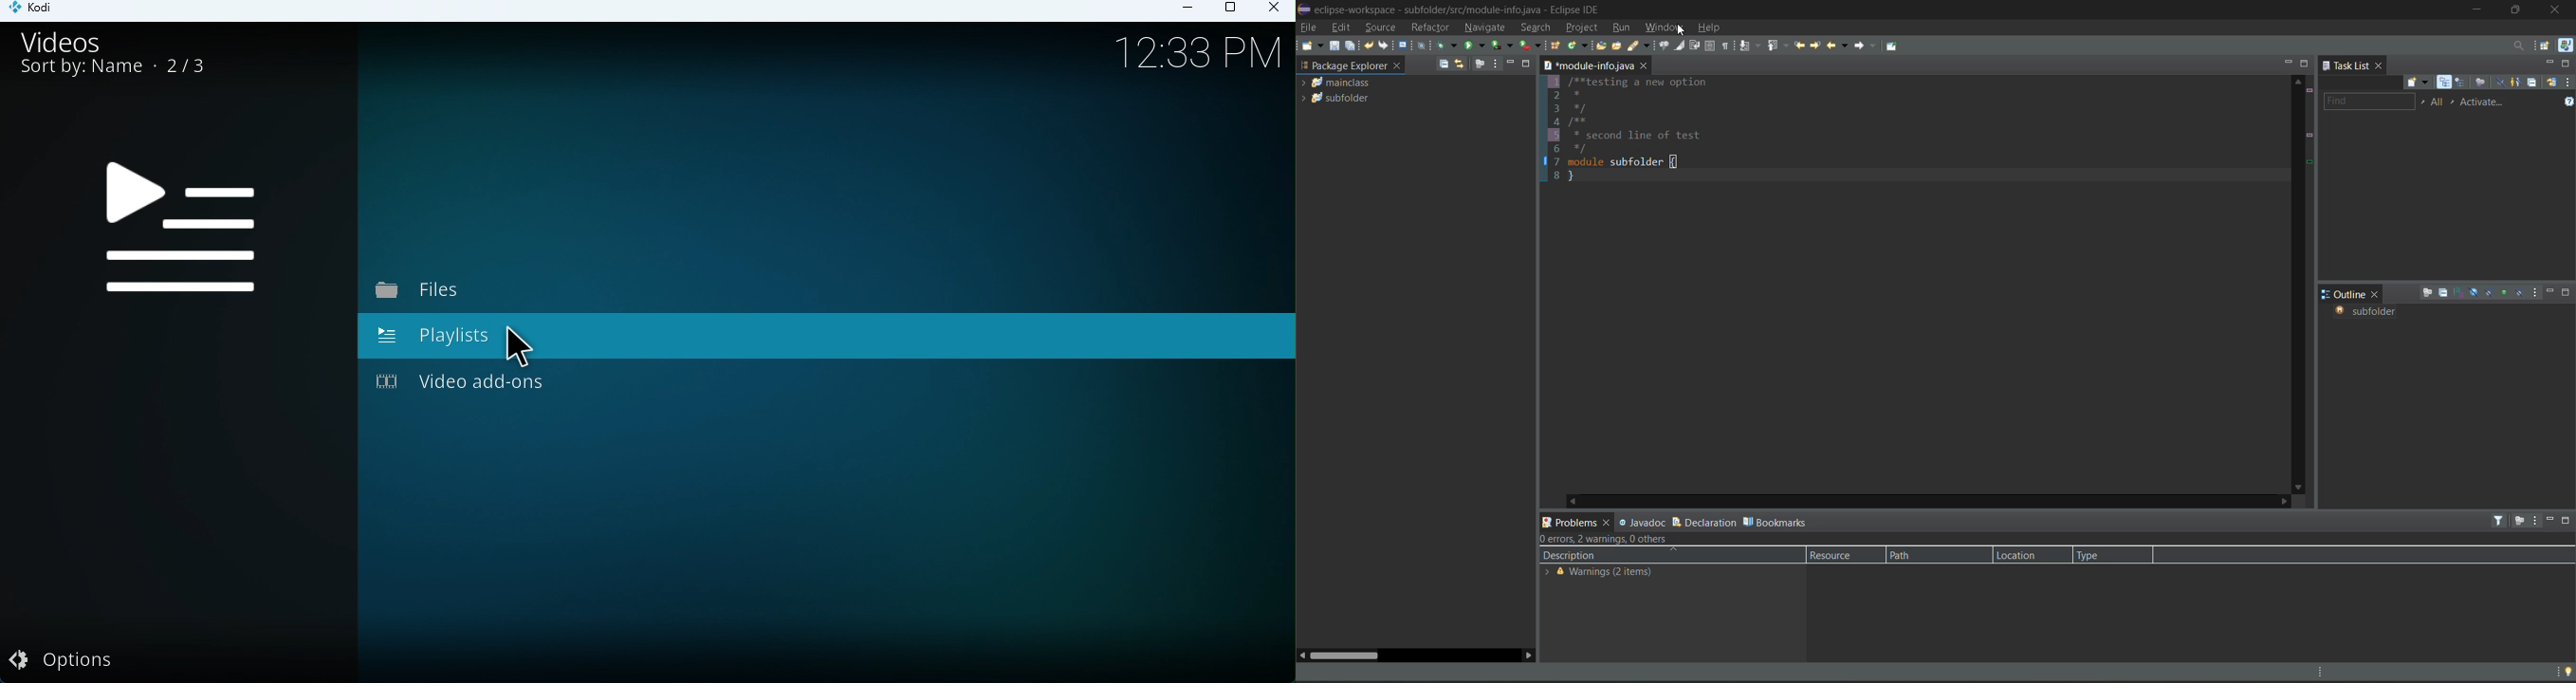 This screenshot has width=2576, height=700. I want to click on maximize, so click(2567, 520).